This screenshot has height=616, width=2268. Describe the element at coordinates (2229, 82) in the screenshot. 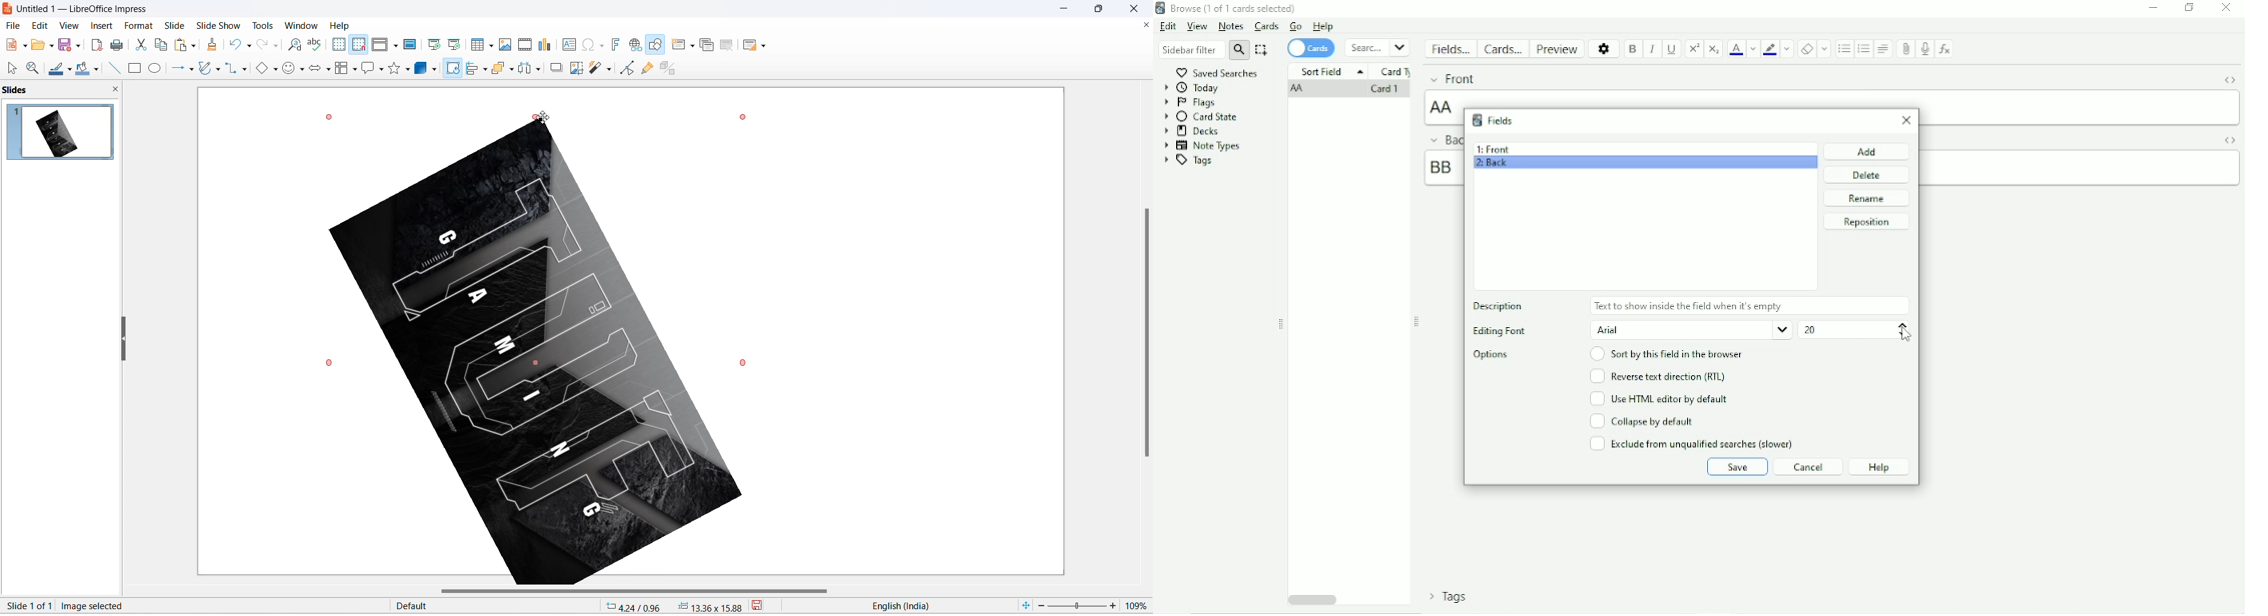

I see `Toggle HTML Editor` at that location.